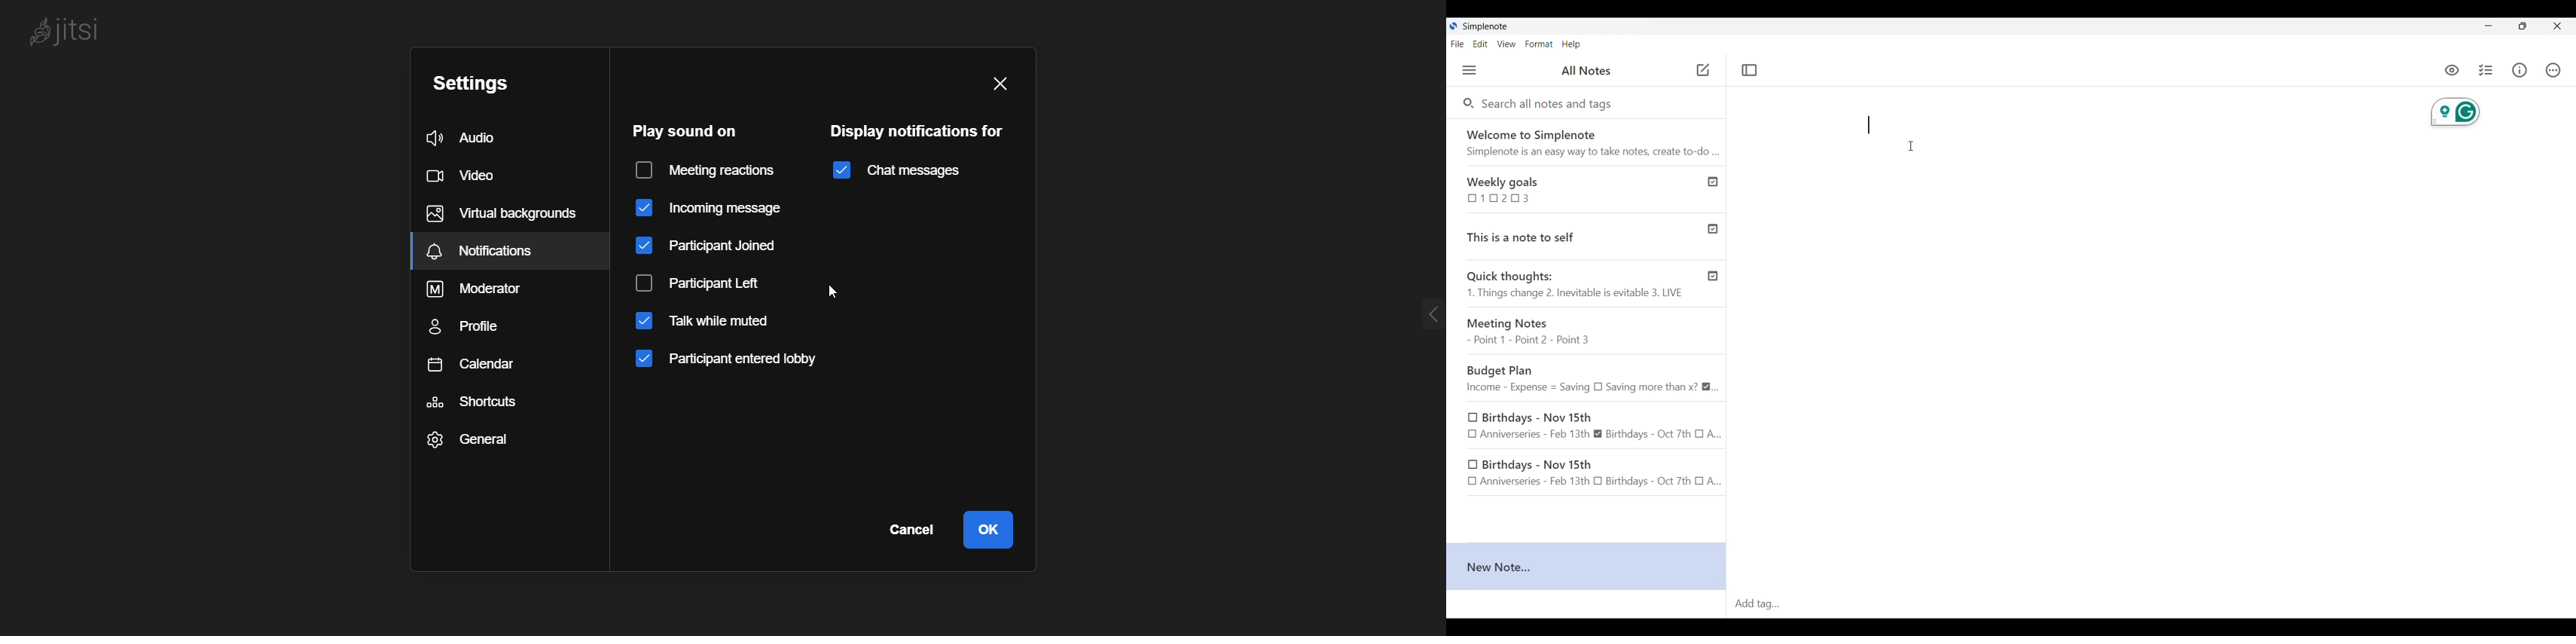 This screenshot has height=644, width=2576. Describe the element at coordinates (1572, 188) in the screenshot. I see `Weekly goals` at that location.